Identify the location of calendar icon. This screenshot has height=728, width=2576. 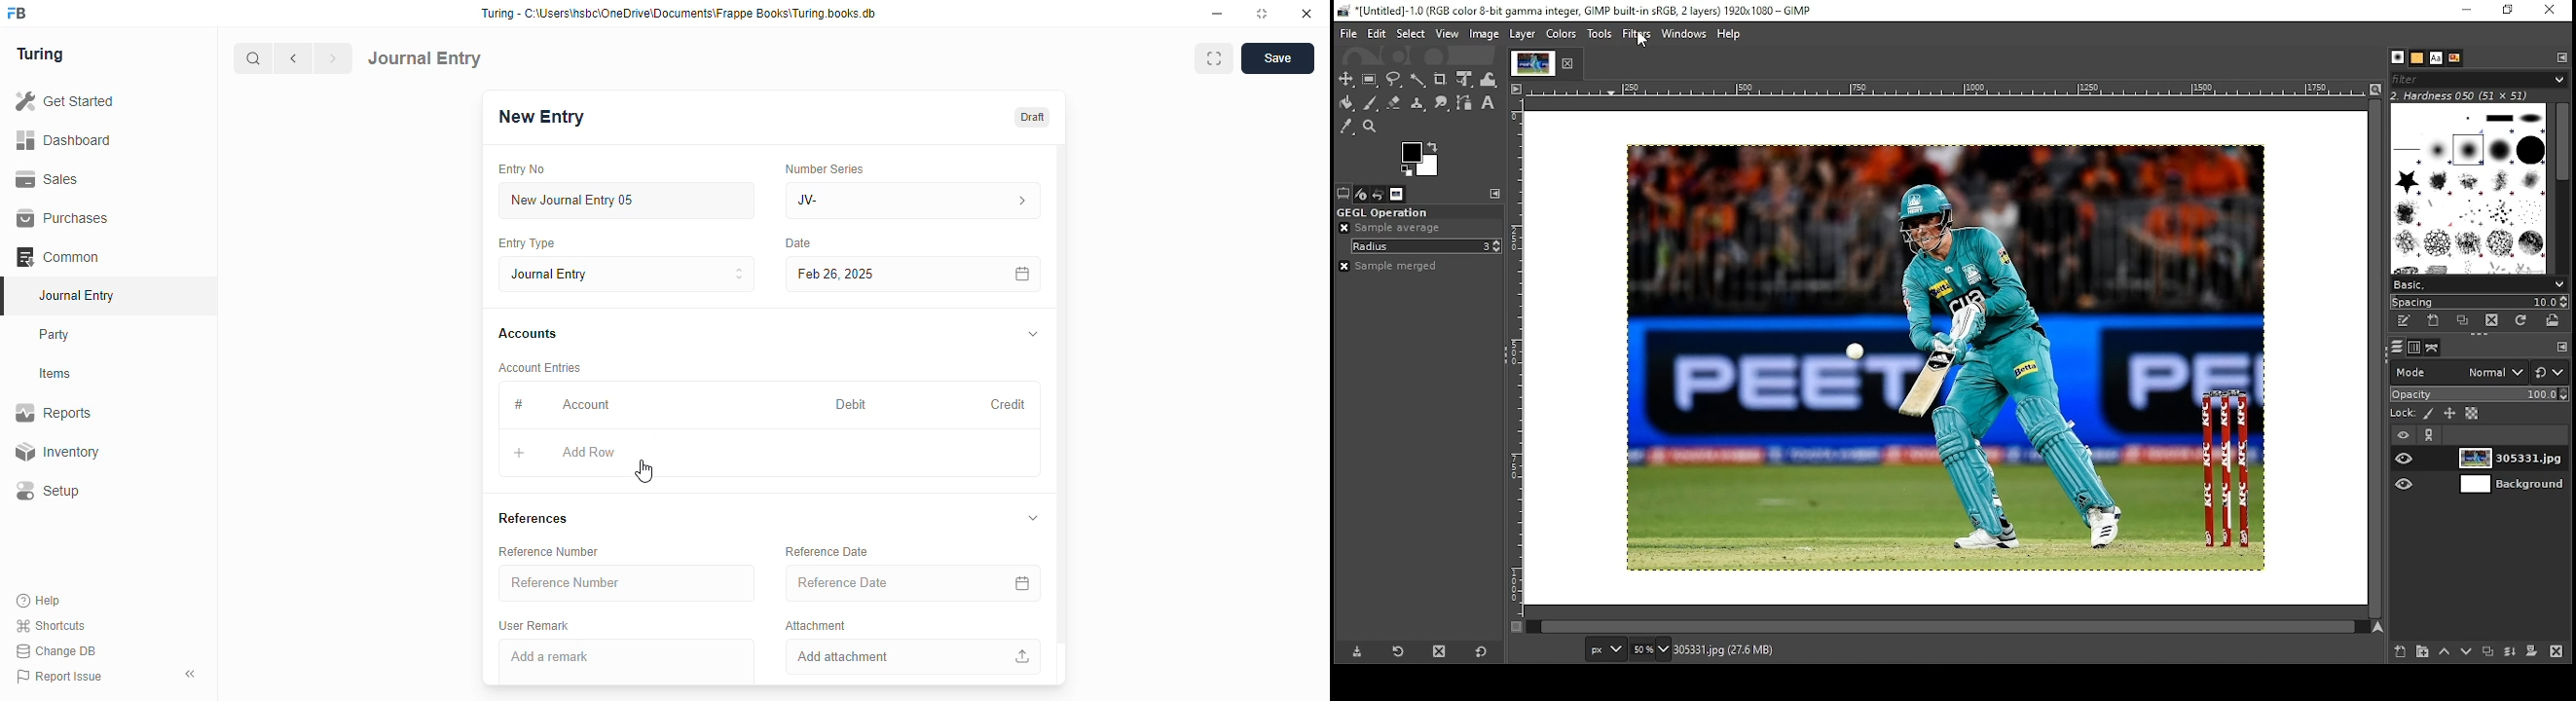
(1022, 583).